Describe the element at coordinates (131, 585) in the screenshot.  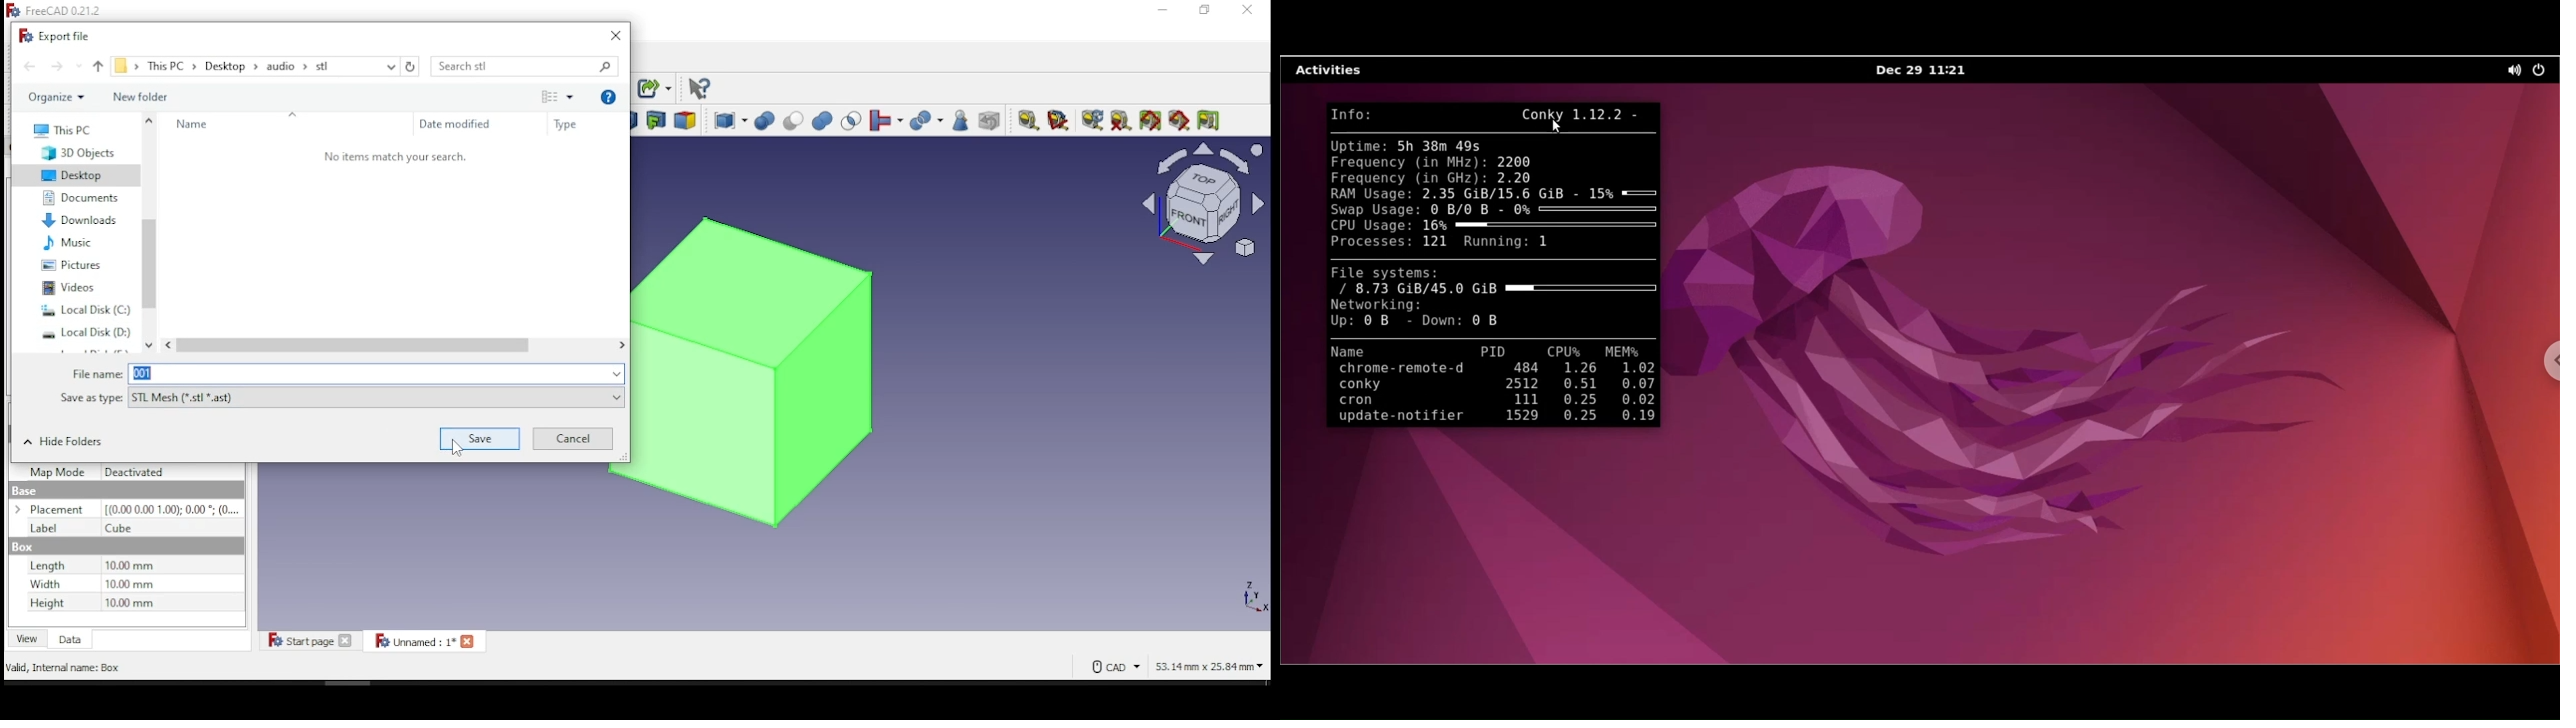
I see `Dimensions in mm` at that location.